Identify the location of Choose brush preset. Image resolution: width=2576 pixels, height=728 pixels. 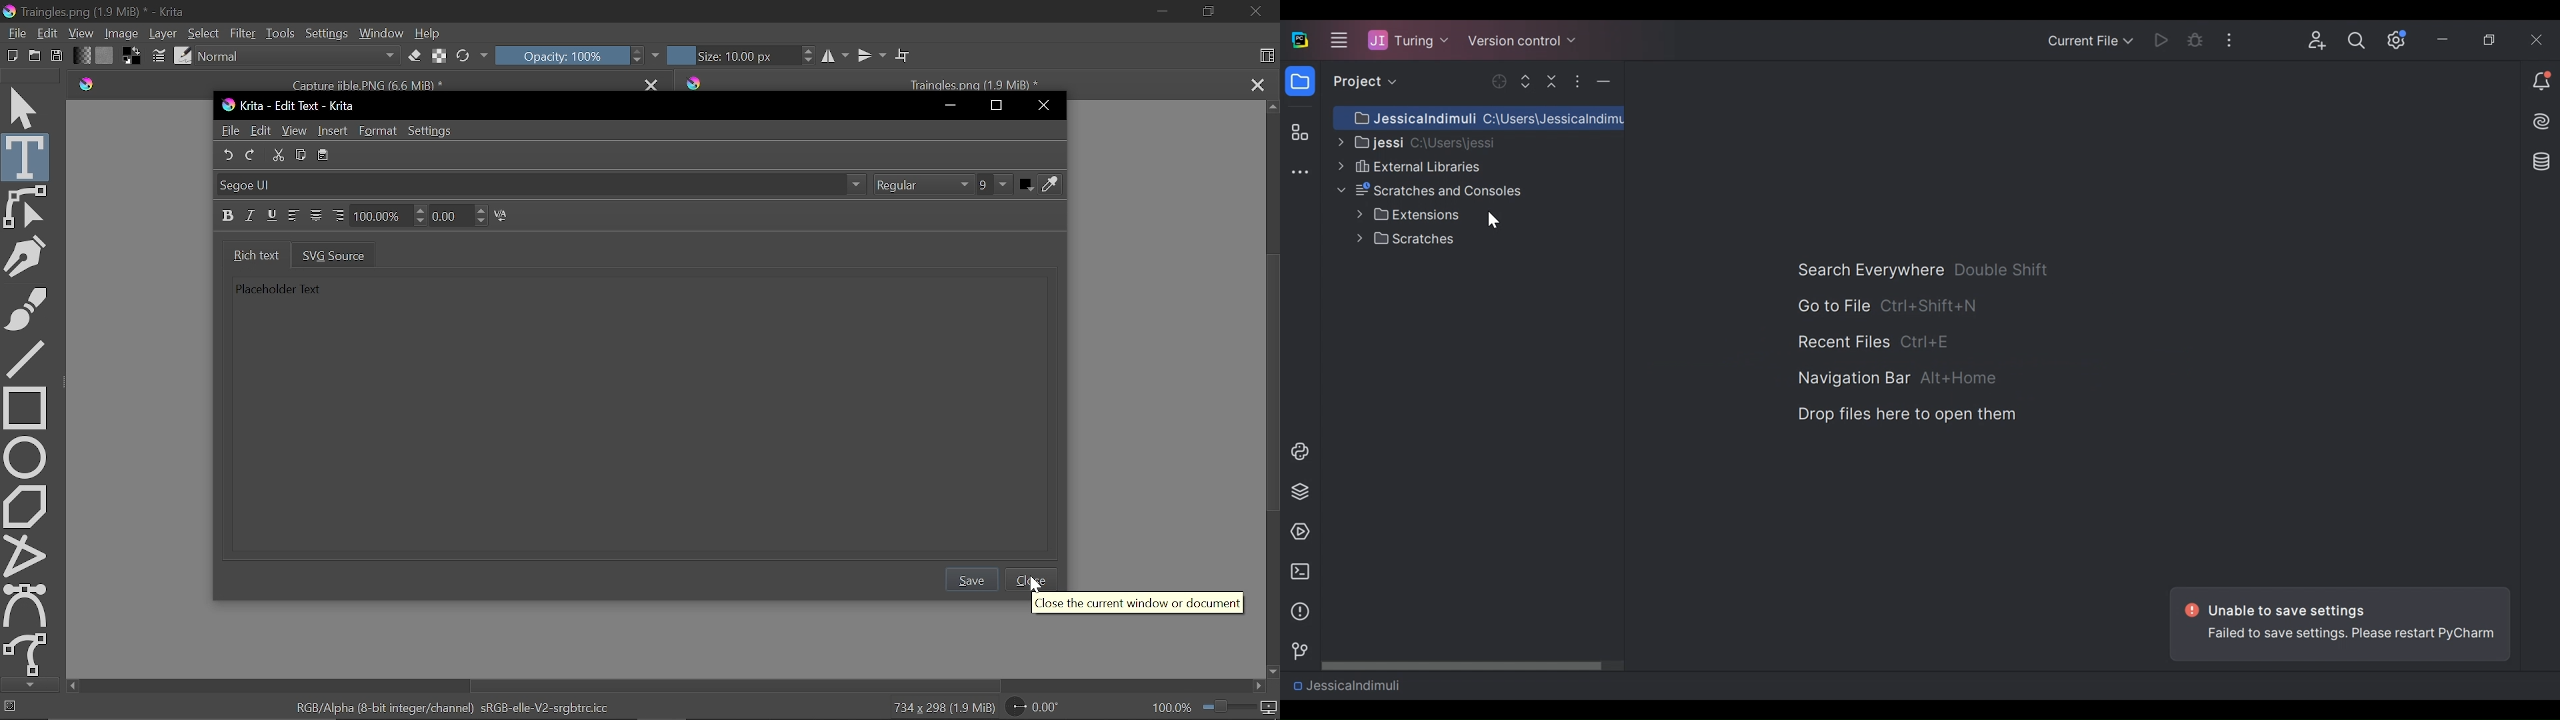
(183, 55).